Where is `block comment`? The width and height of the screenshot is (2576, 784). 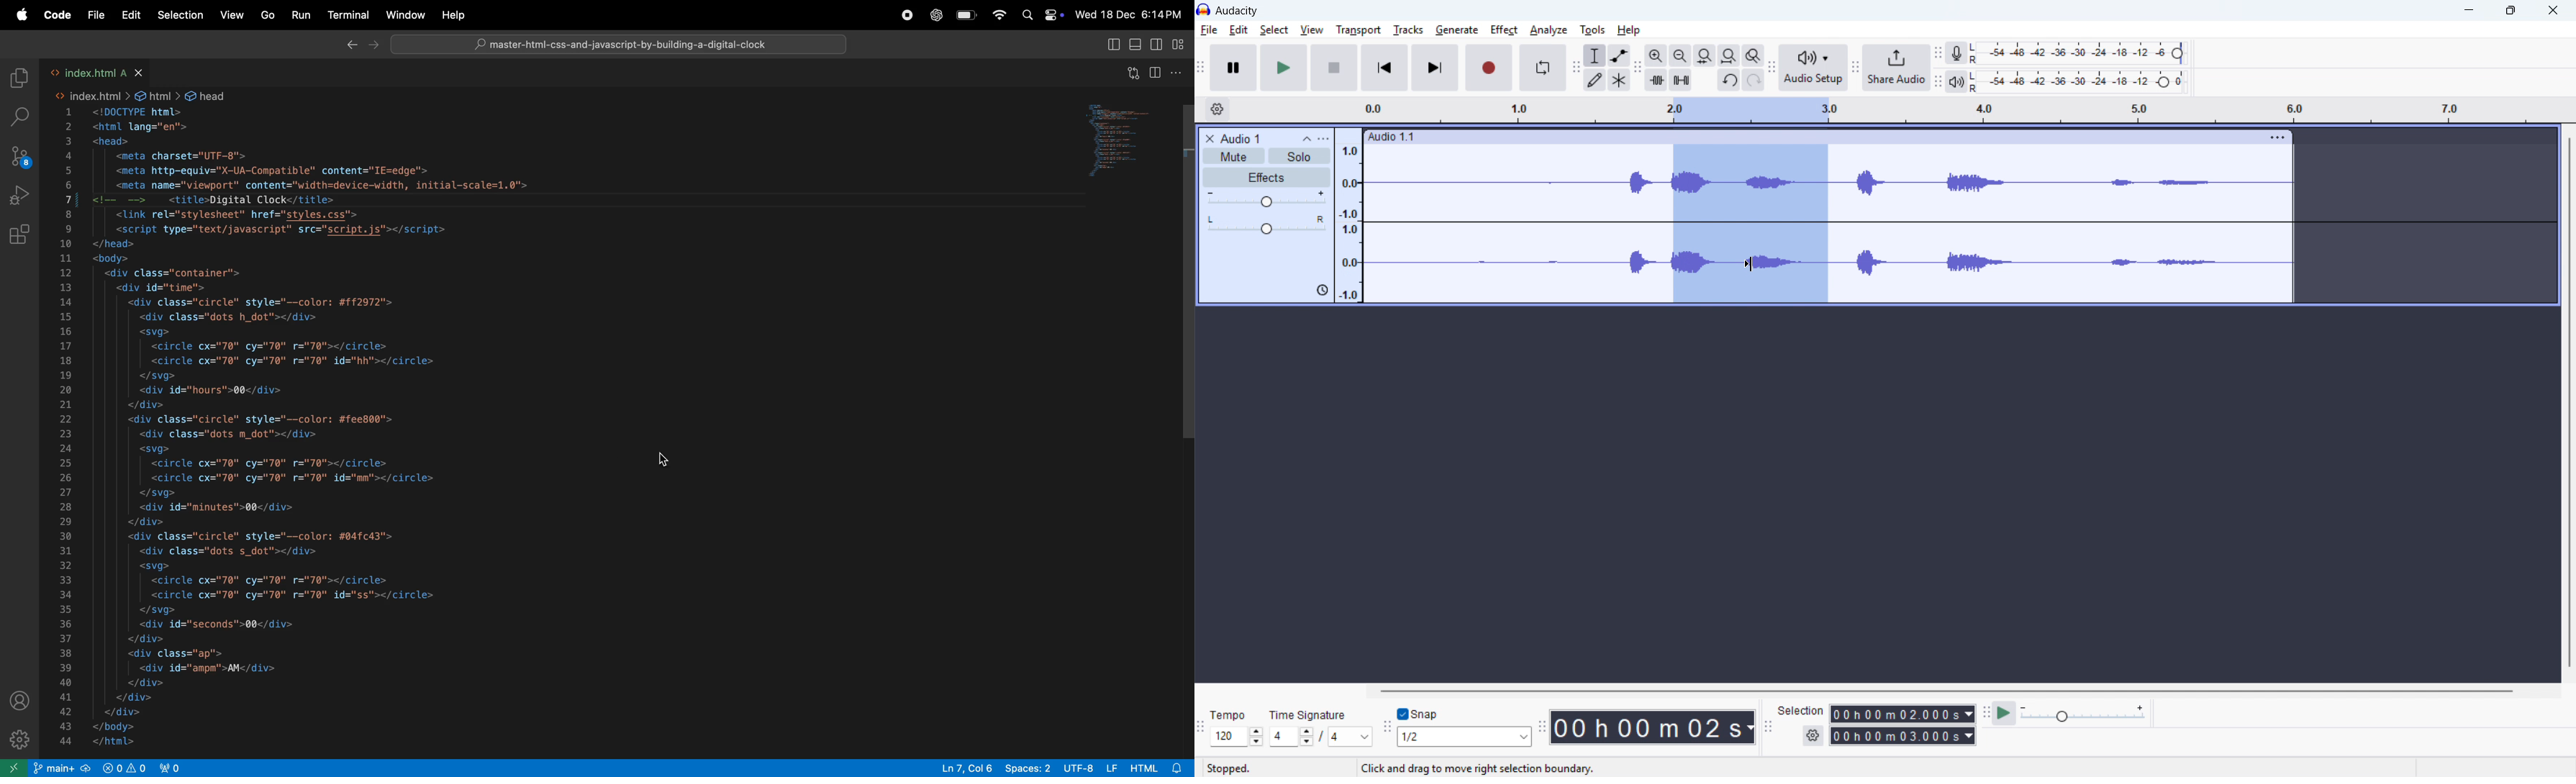 block comment is located at coordinates (125, 200).